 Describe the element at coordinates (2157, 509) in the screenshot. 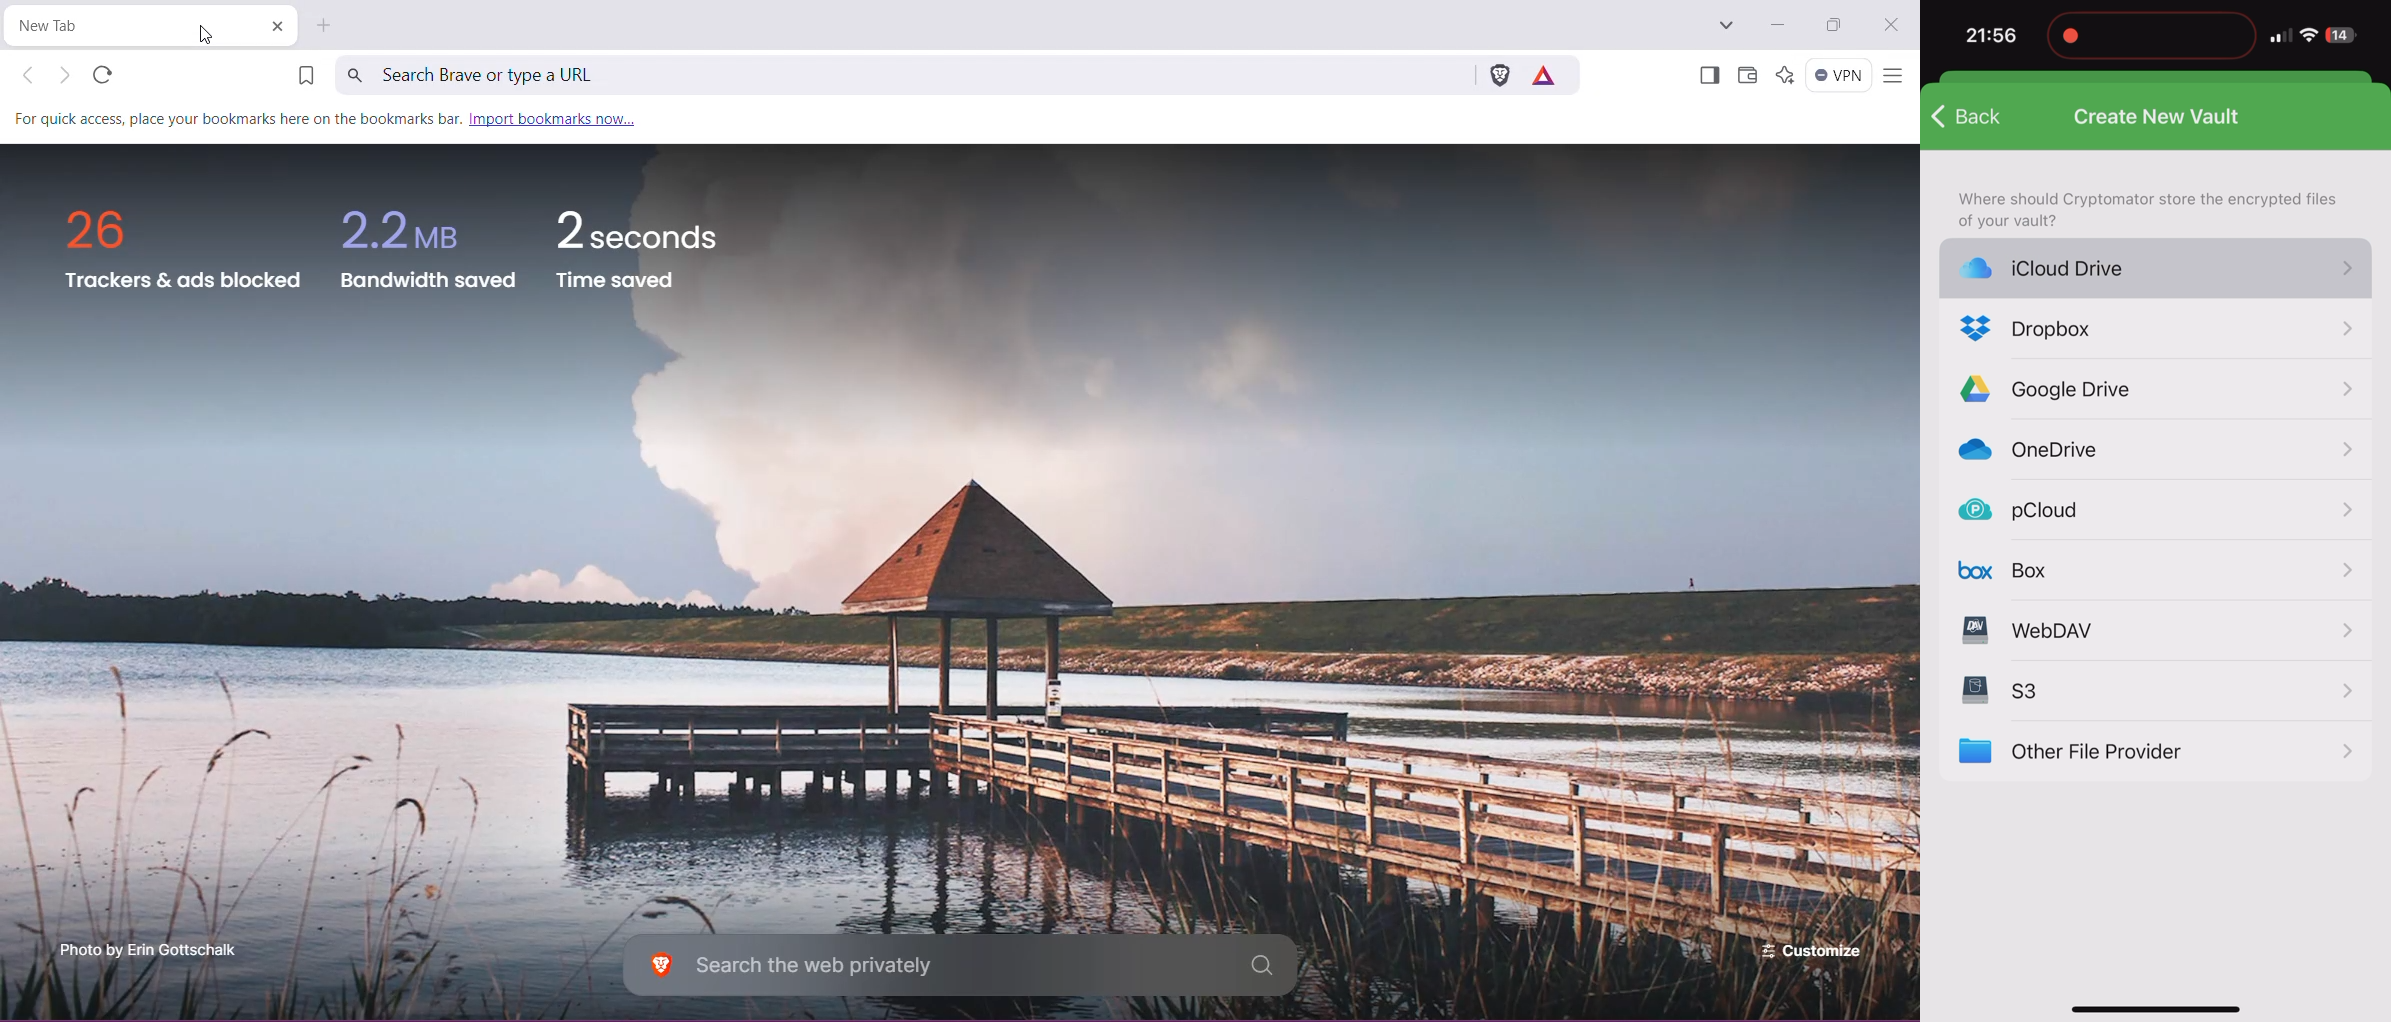

I see `pcloud` at that location.